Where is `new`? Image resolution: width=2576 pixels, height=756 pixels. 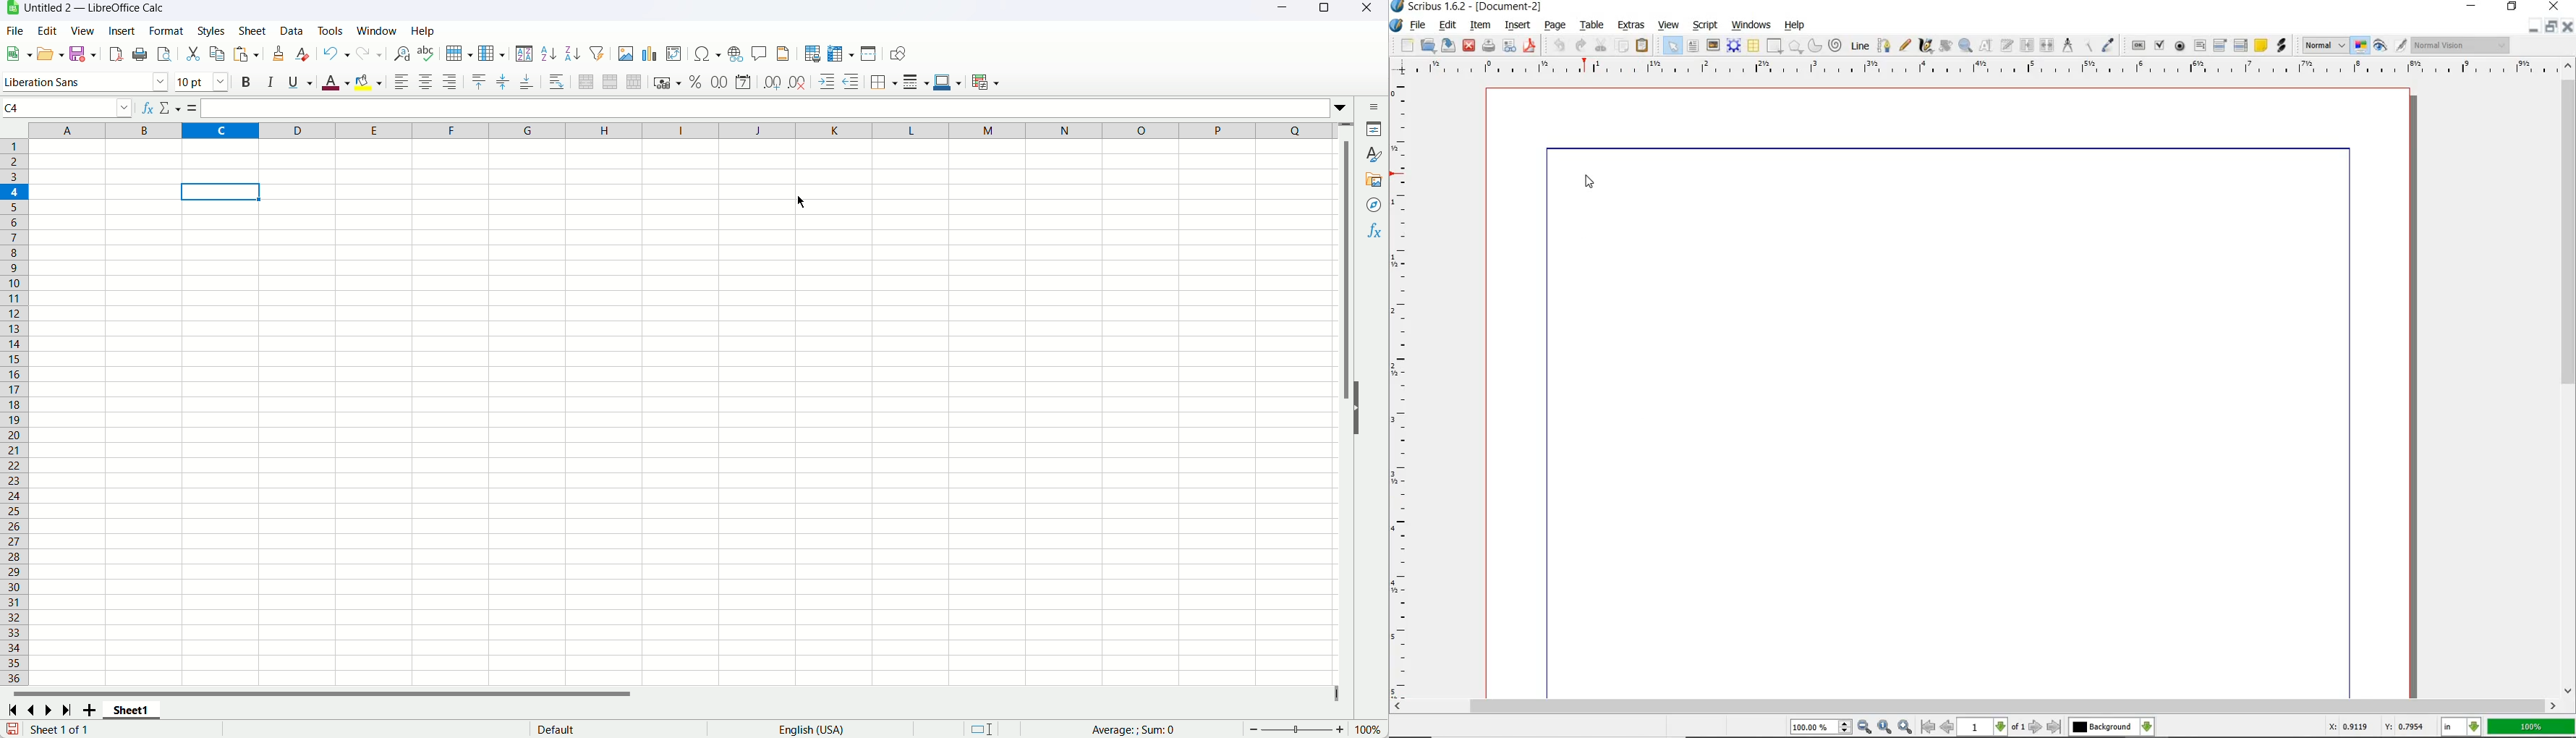 new is located at coordinates (1408, 45).